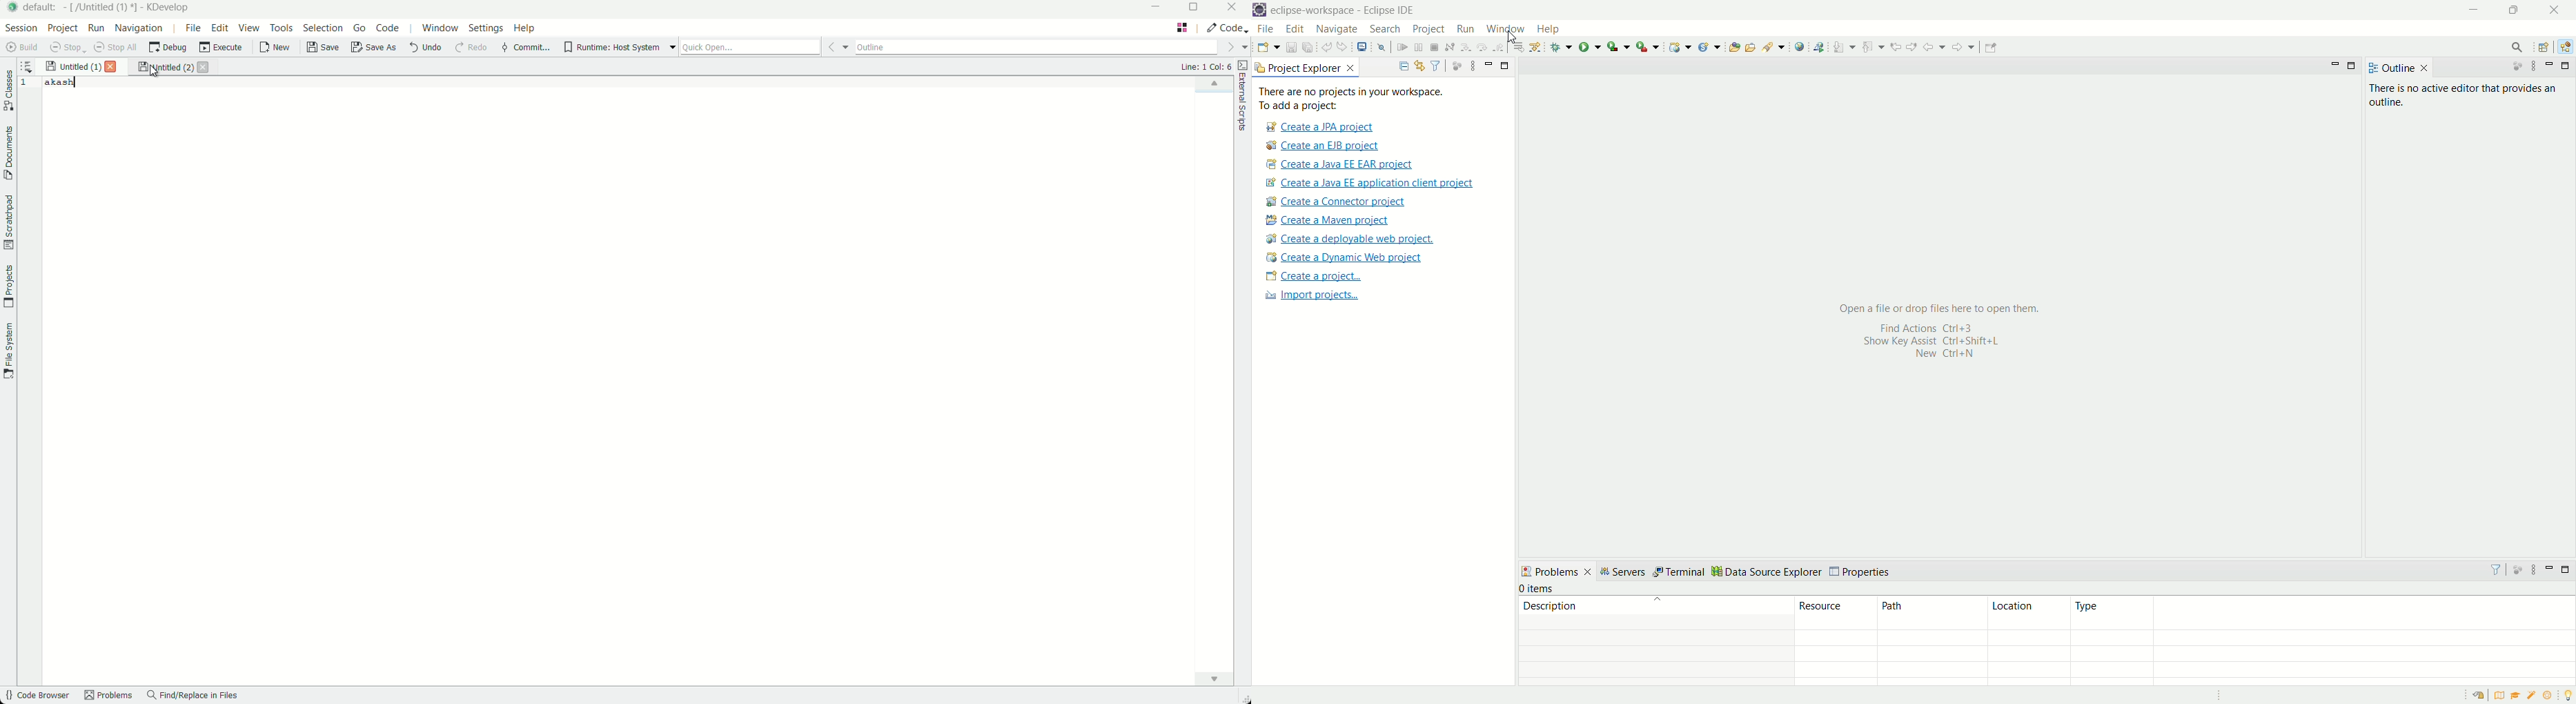  What do you see at coordinates (1513, 39) in the screenshot?
I see `cursor` at bounding box center [1513, 39].